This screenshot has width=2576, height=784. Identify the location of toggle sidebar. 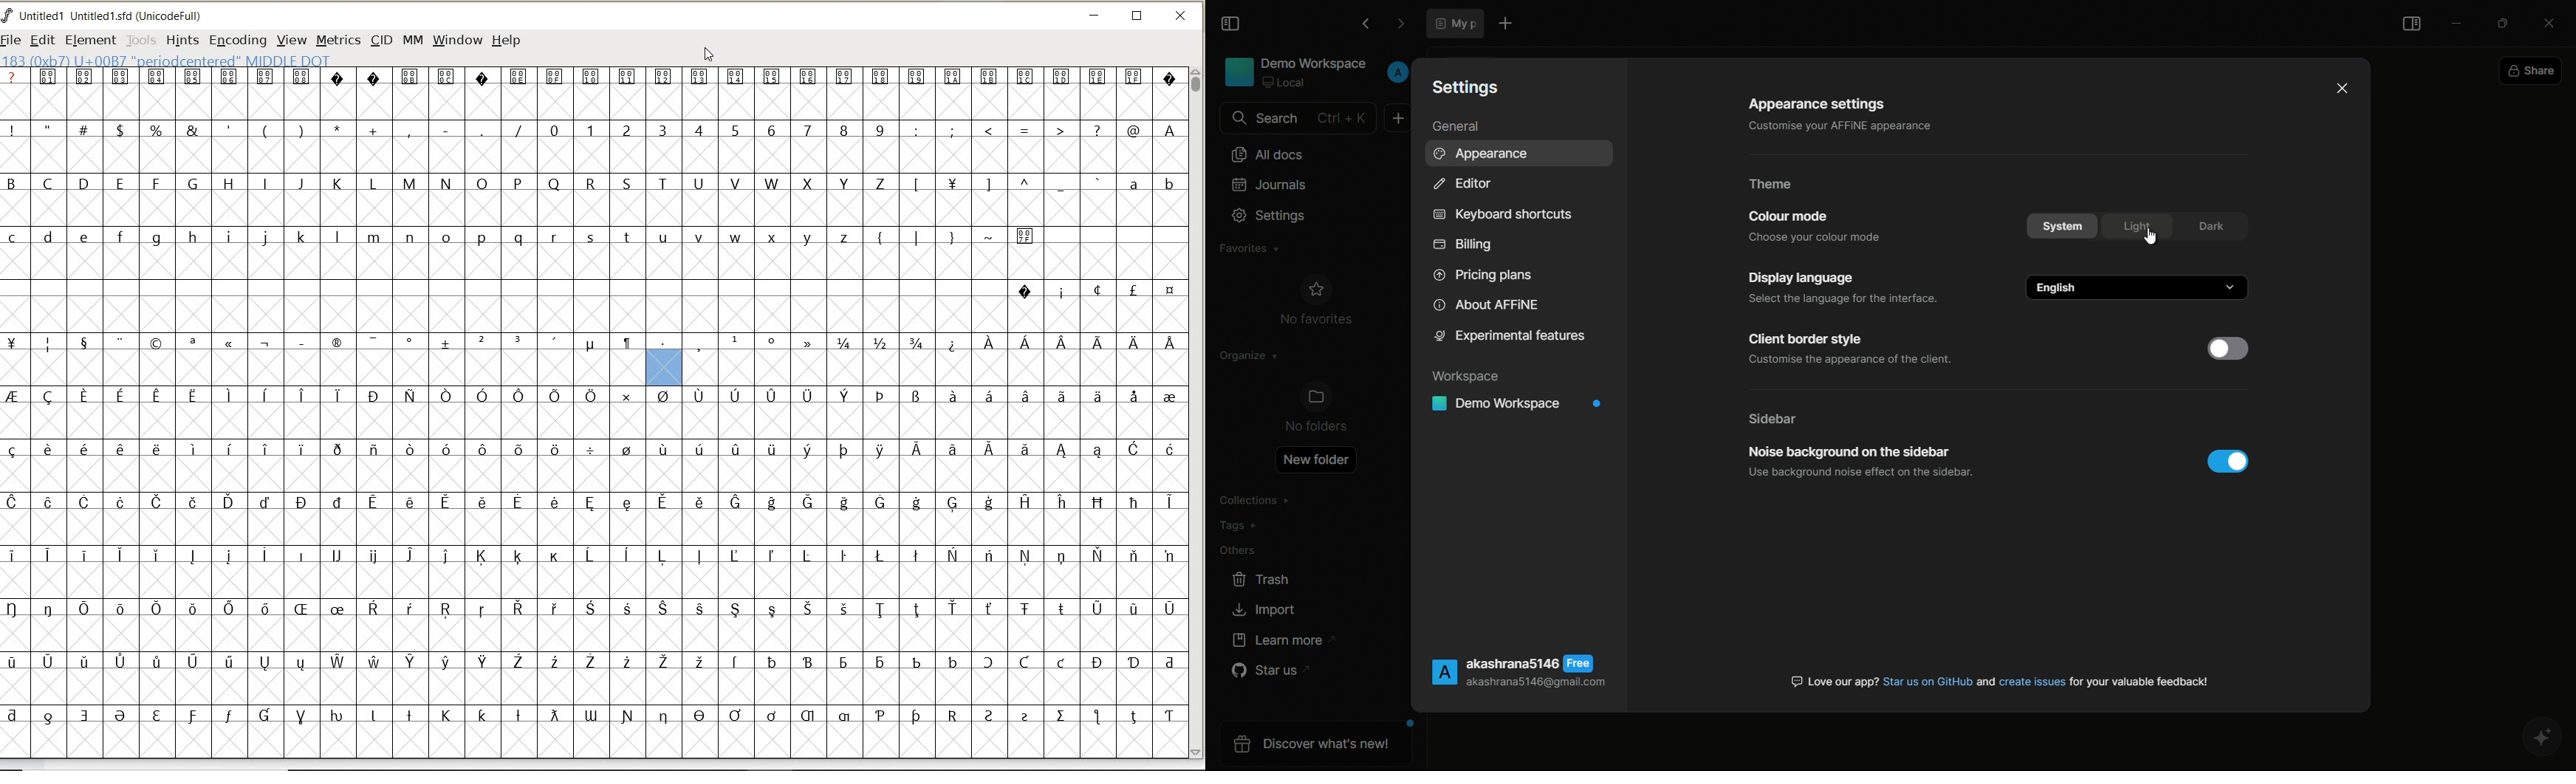
(1232, 24).